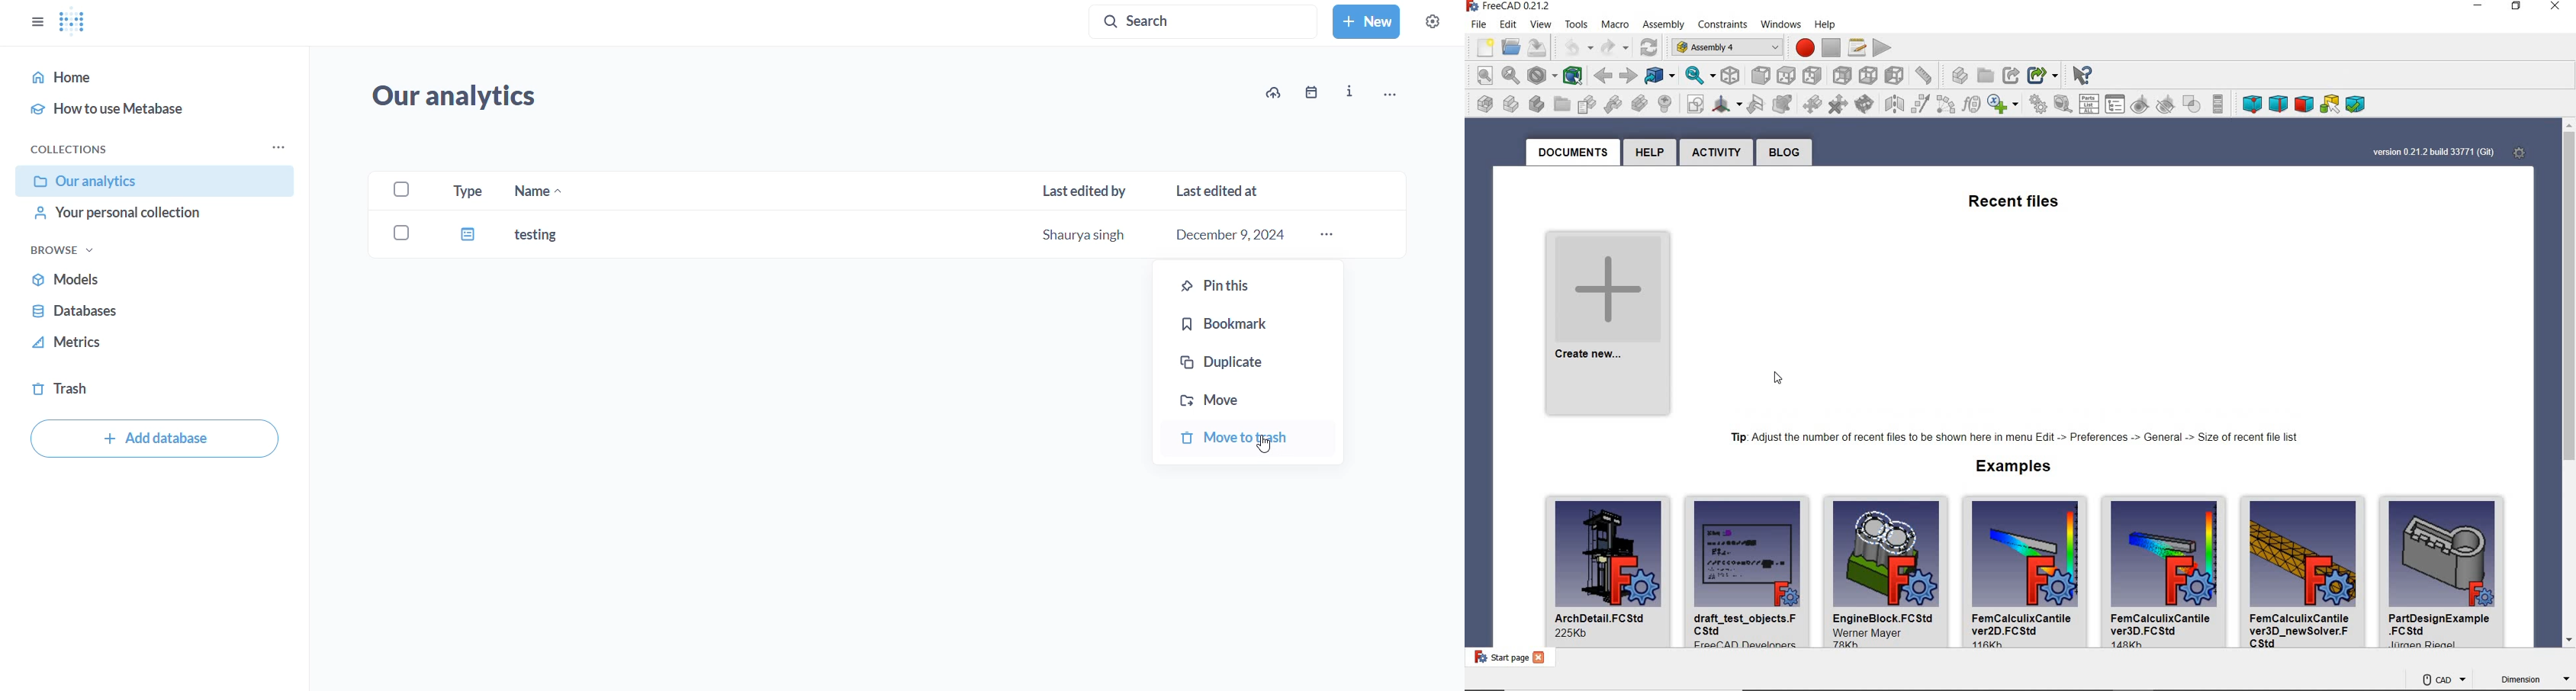 This screenshot has height=700, width=2576. Describe the element at coordinates (1480, 104) in the screenshot. I see `new assembly` at that location.